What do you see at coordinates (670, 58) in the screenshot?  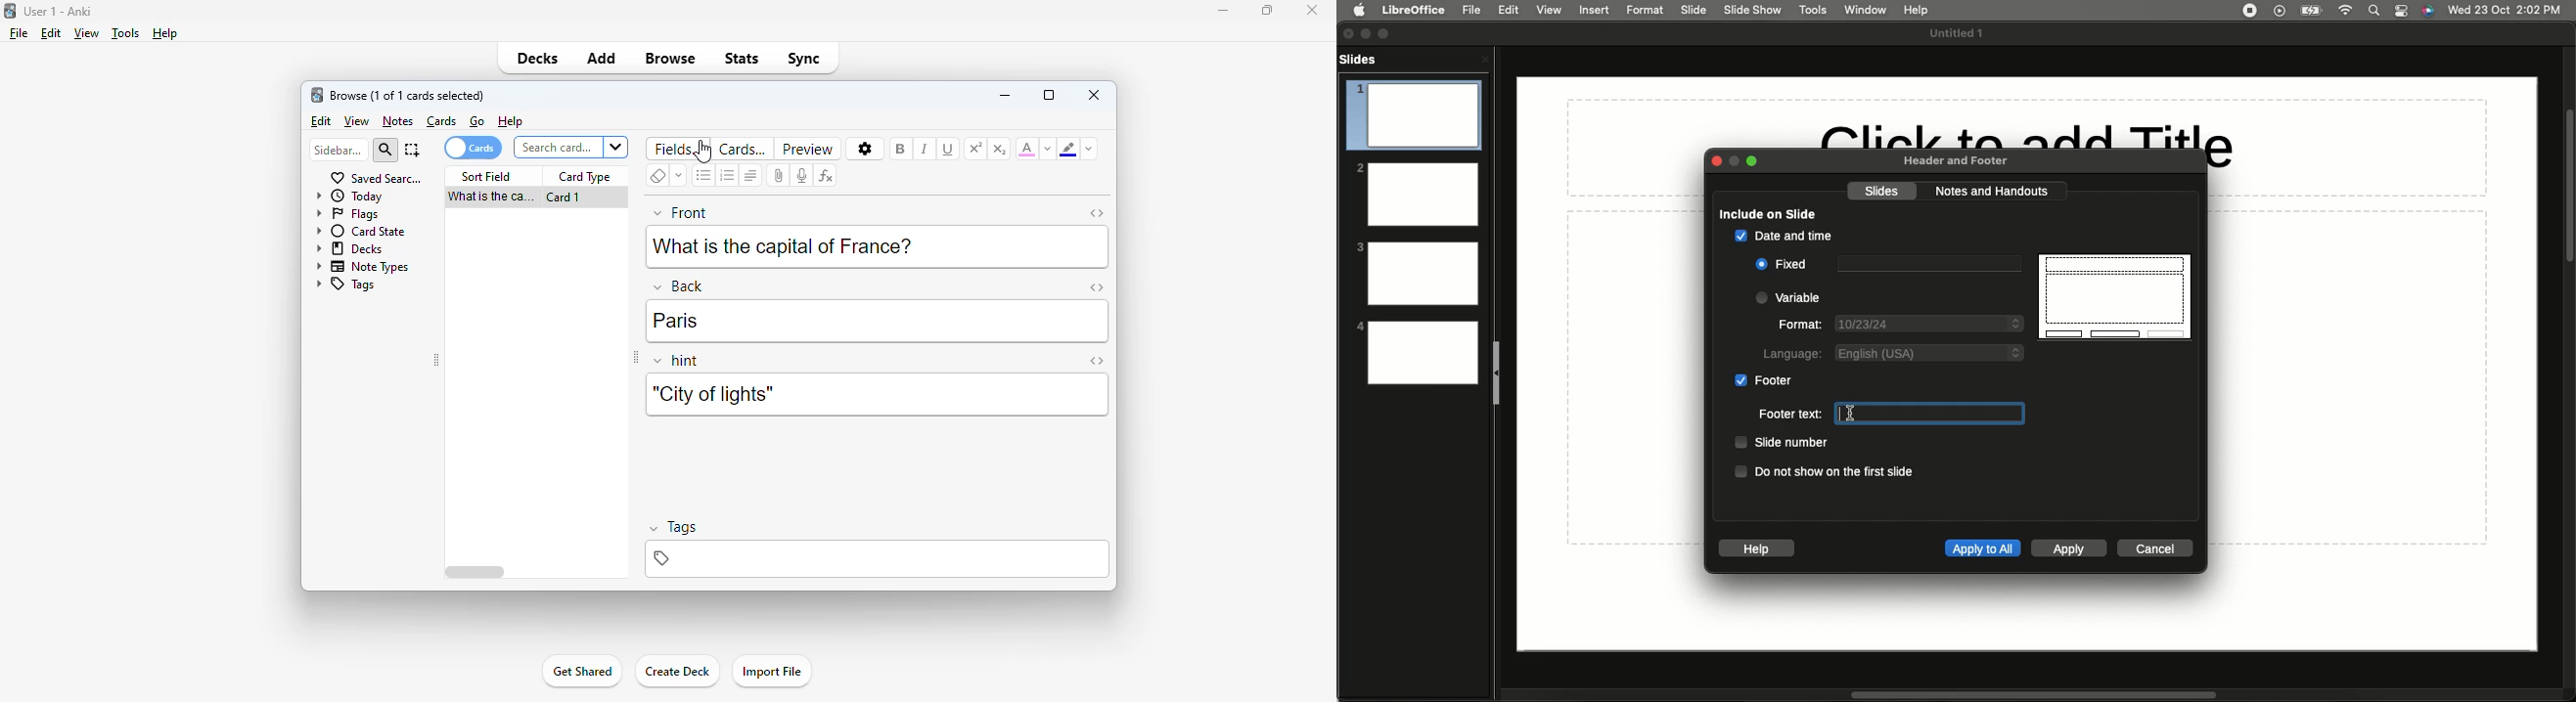 I see `browse` at bounding box center [670, 58].